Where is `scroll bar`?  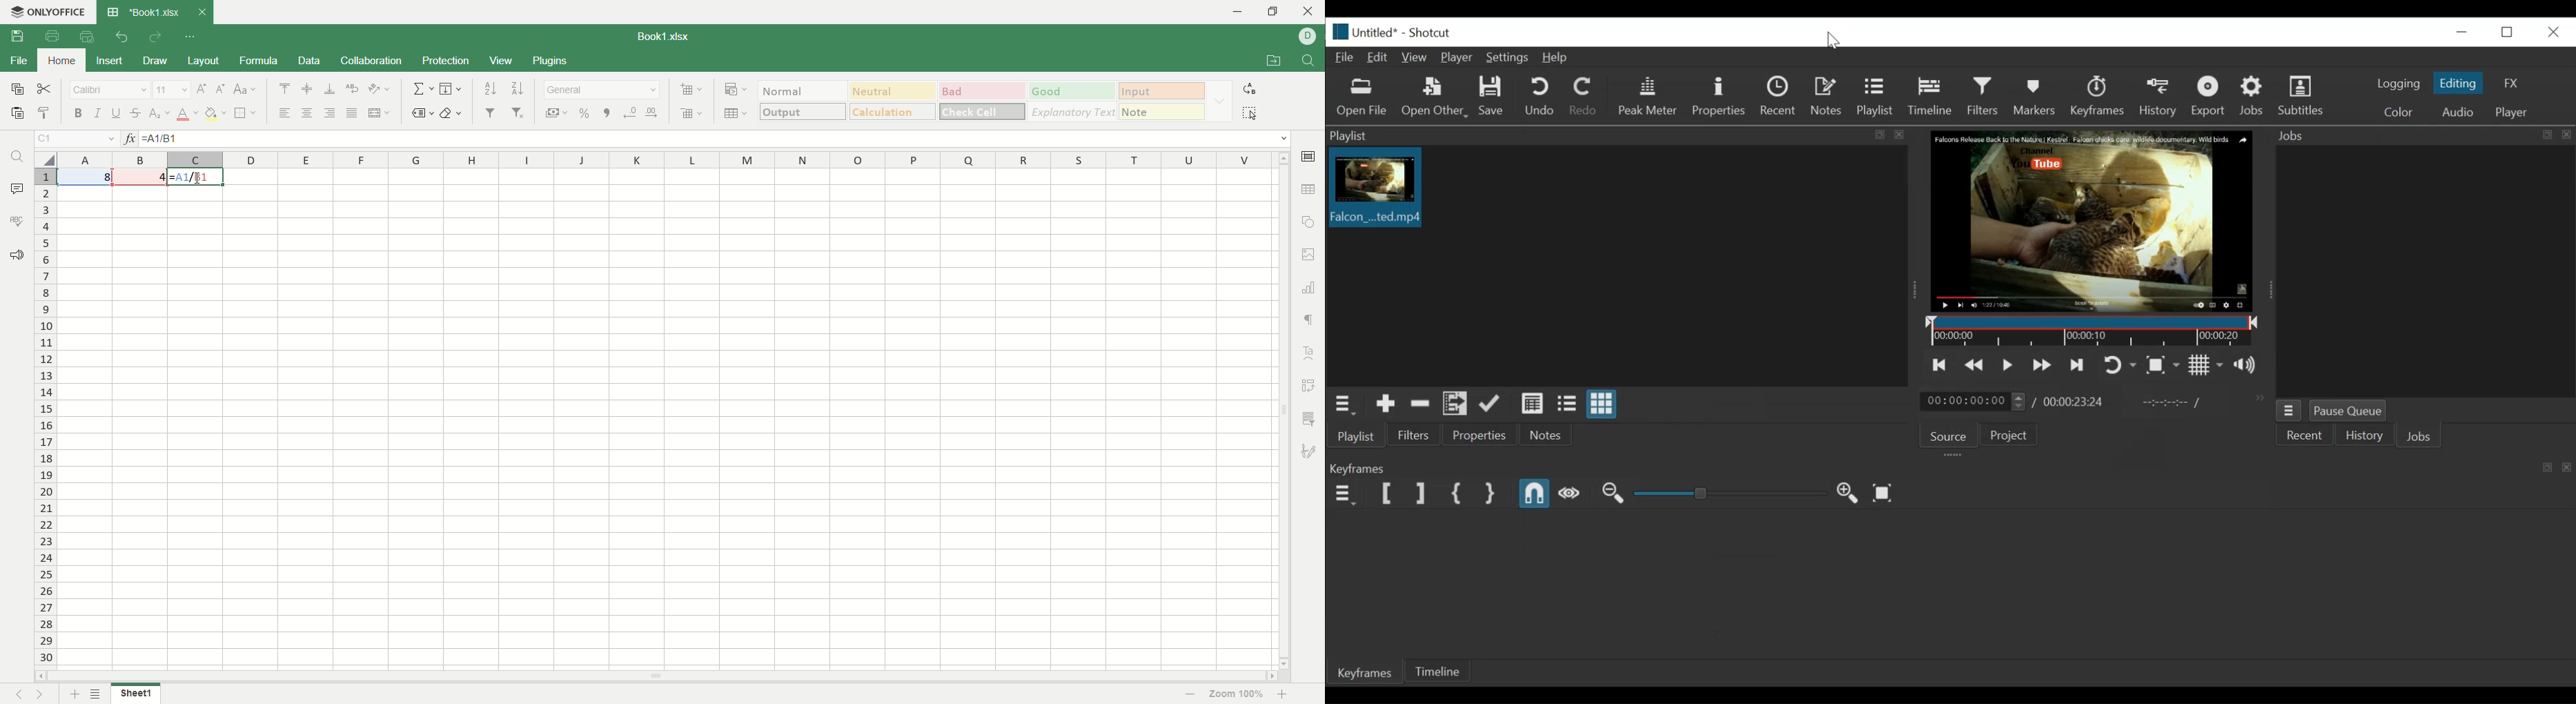 scroll bar is located at coordinates (1281, 409).